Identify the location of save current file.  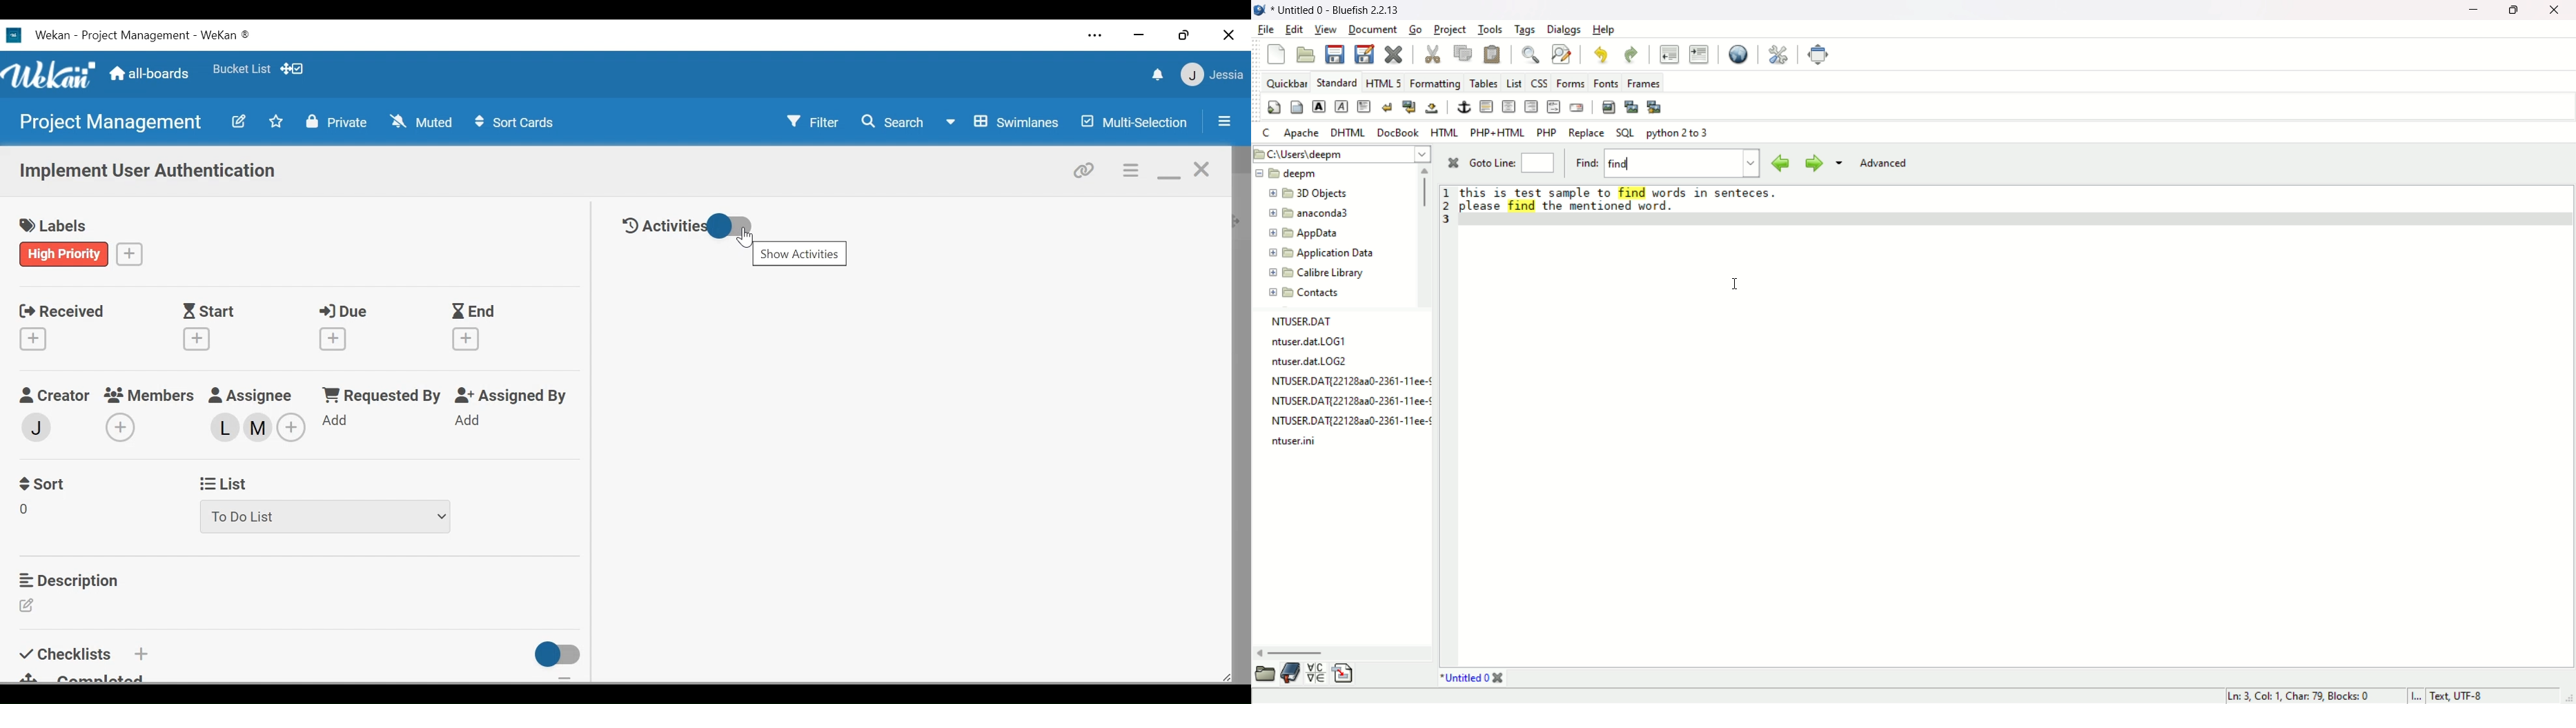
(1335, 53).